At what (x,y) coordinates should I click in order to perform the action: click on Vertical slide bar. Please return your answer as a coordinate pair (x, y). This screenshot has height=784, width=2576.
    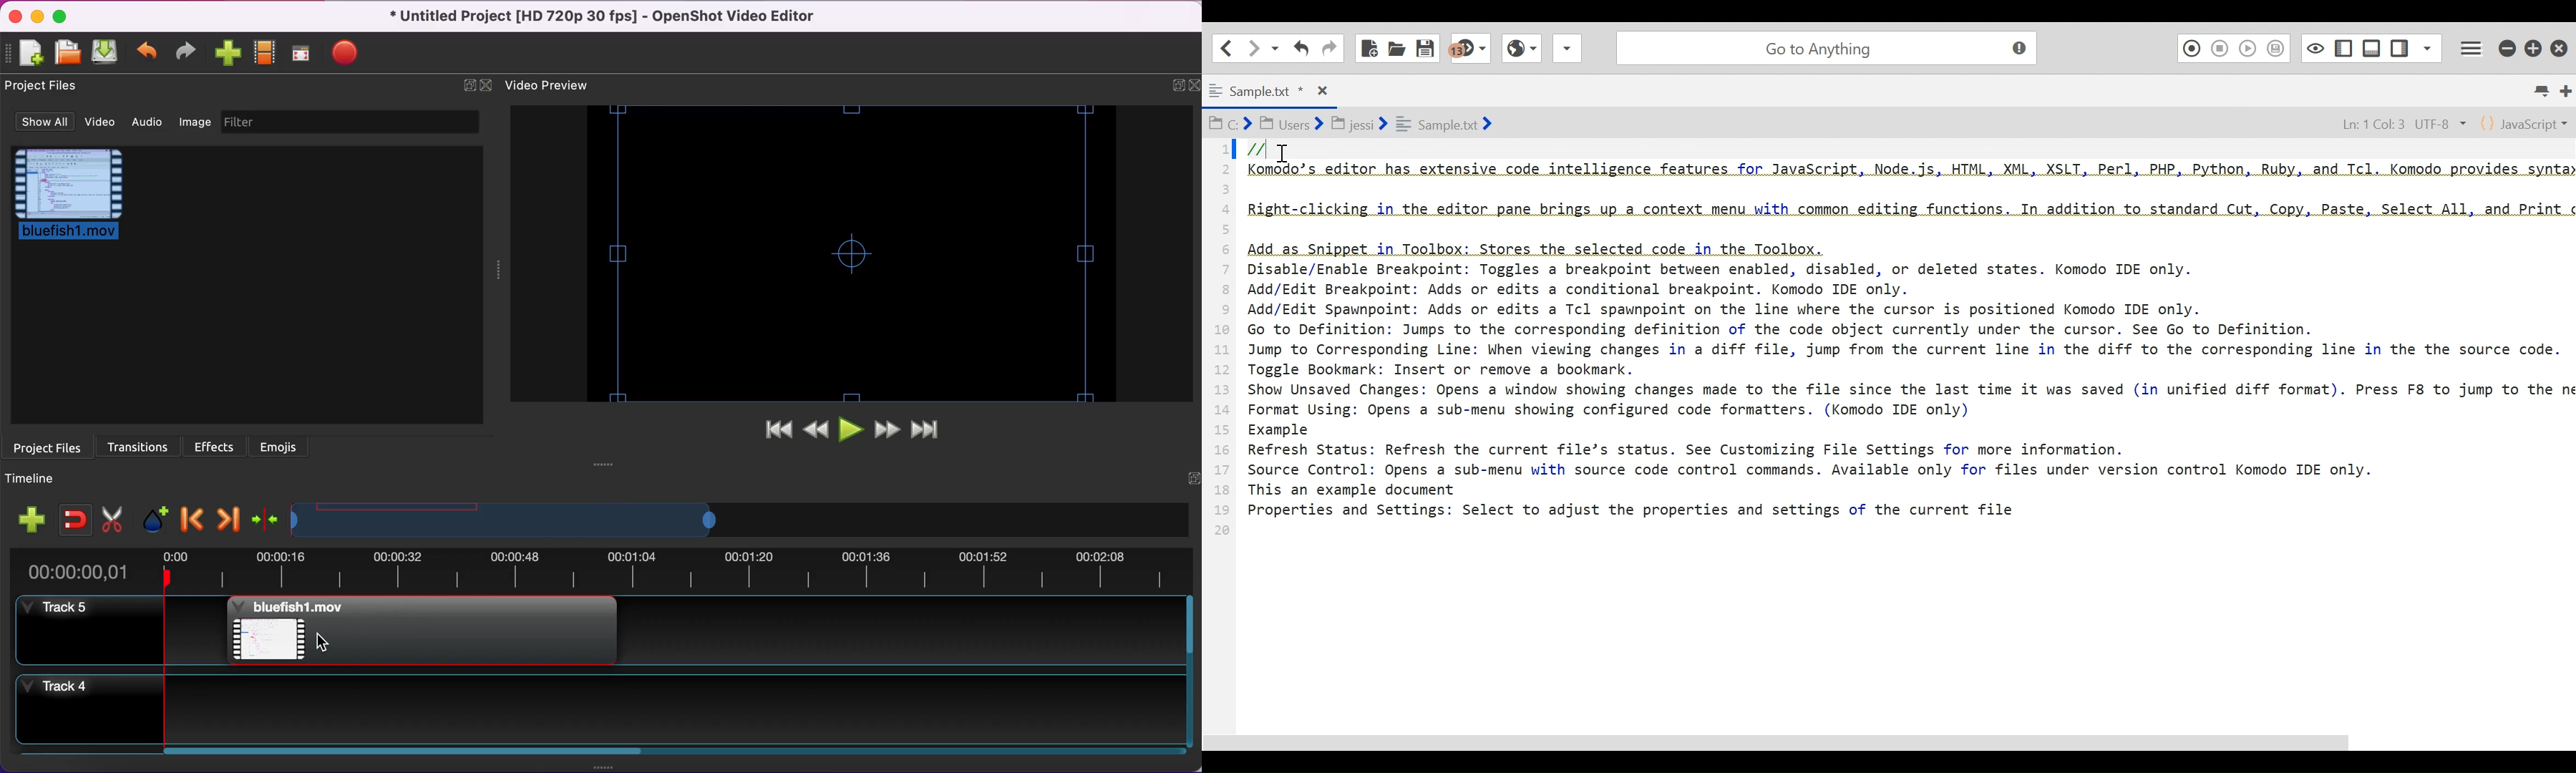
    Looking at the image, I should click on (1190, 671).